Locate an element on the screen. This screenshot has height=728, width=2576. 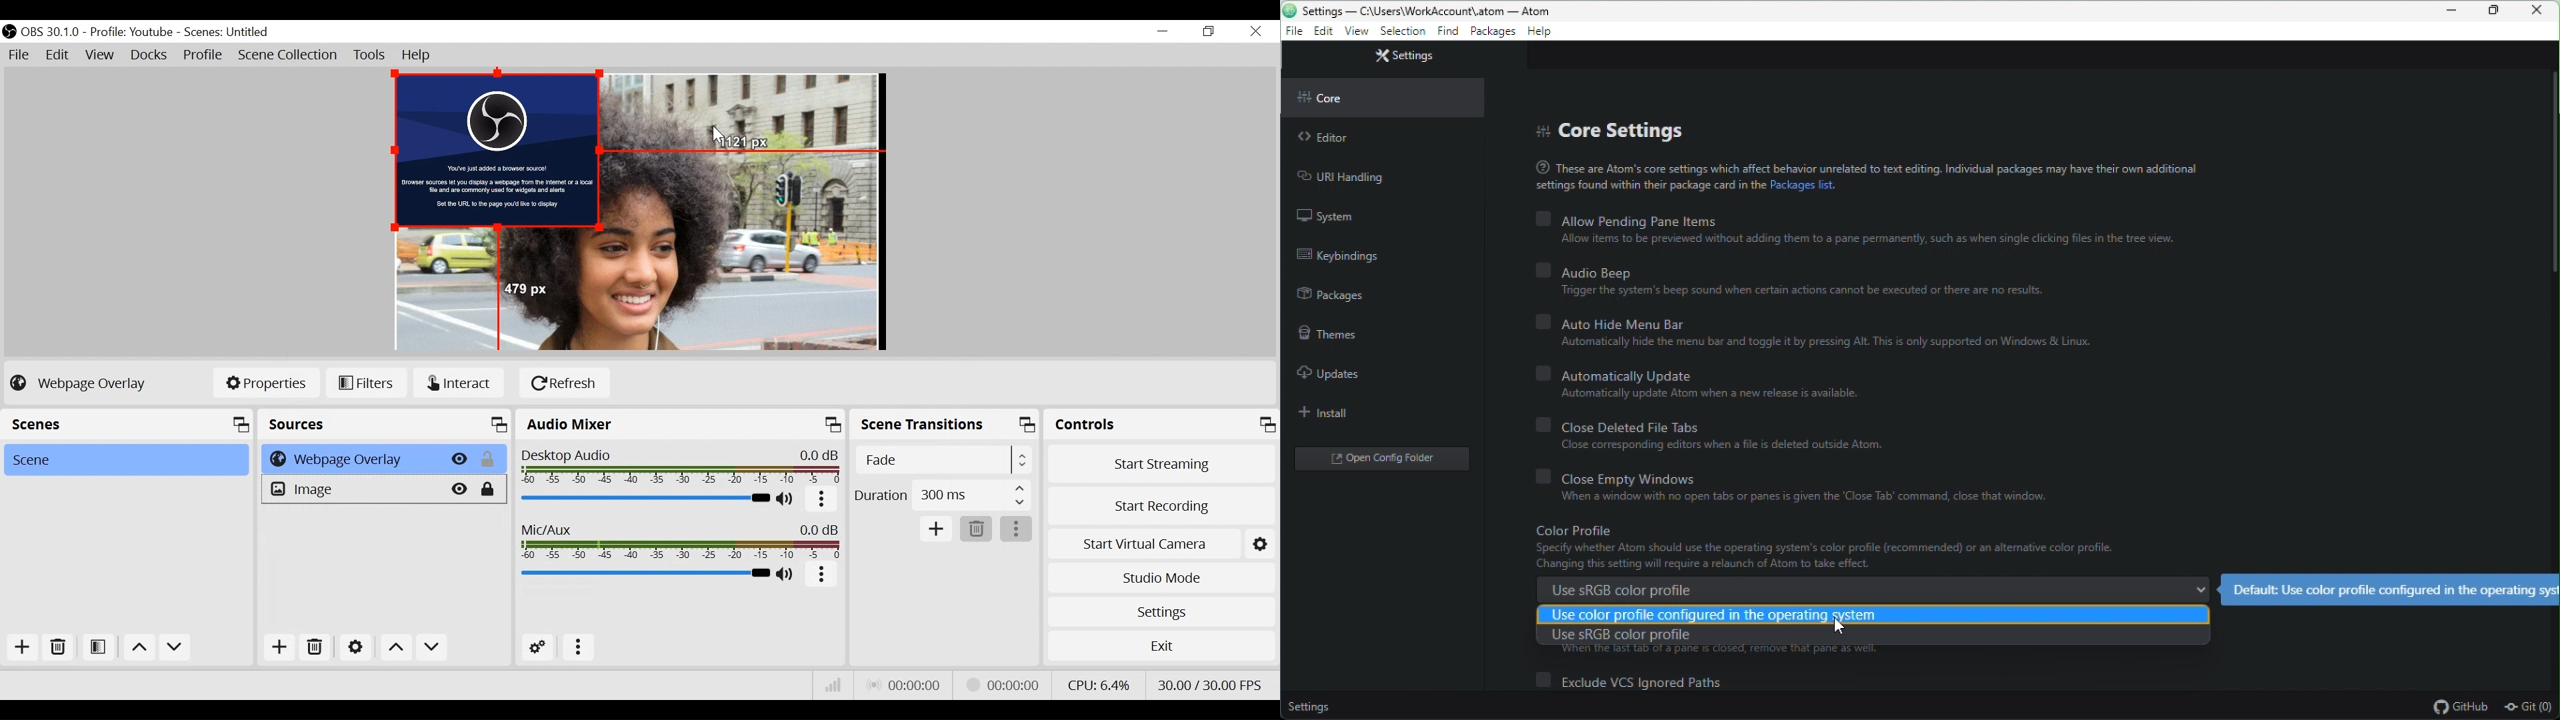
git is located at coordinates (2532, 708).